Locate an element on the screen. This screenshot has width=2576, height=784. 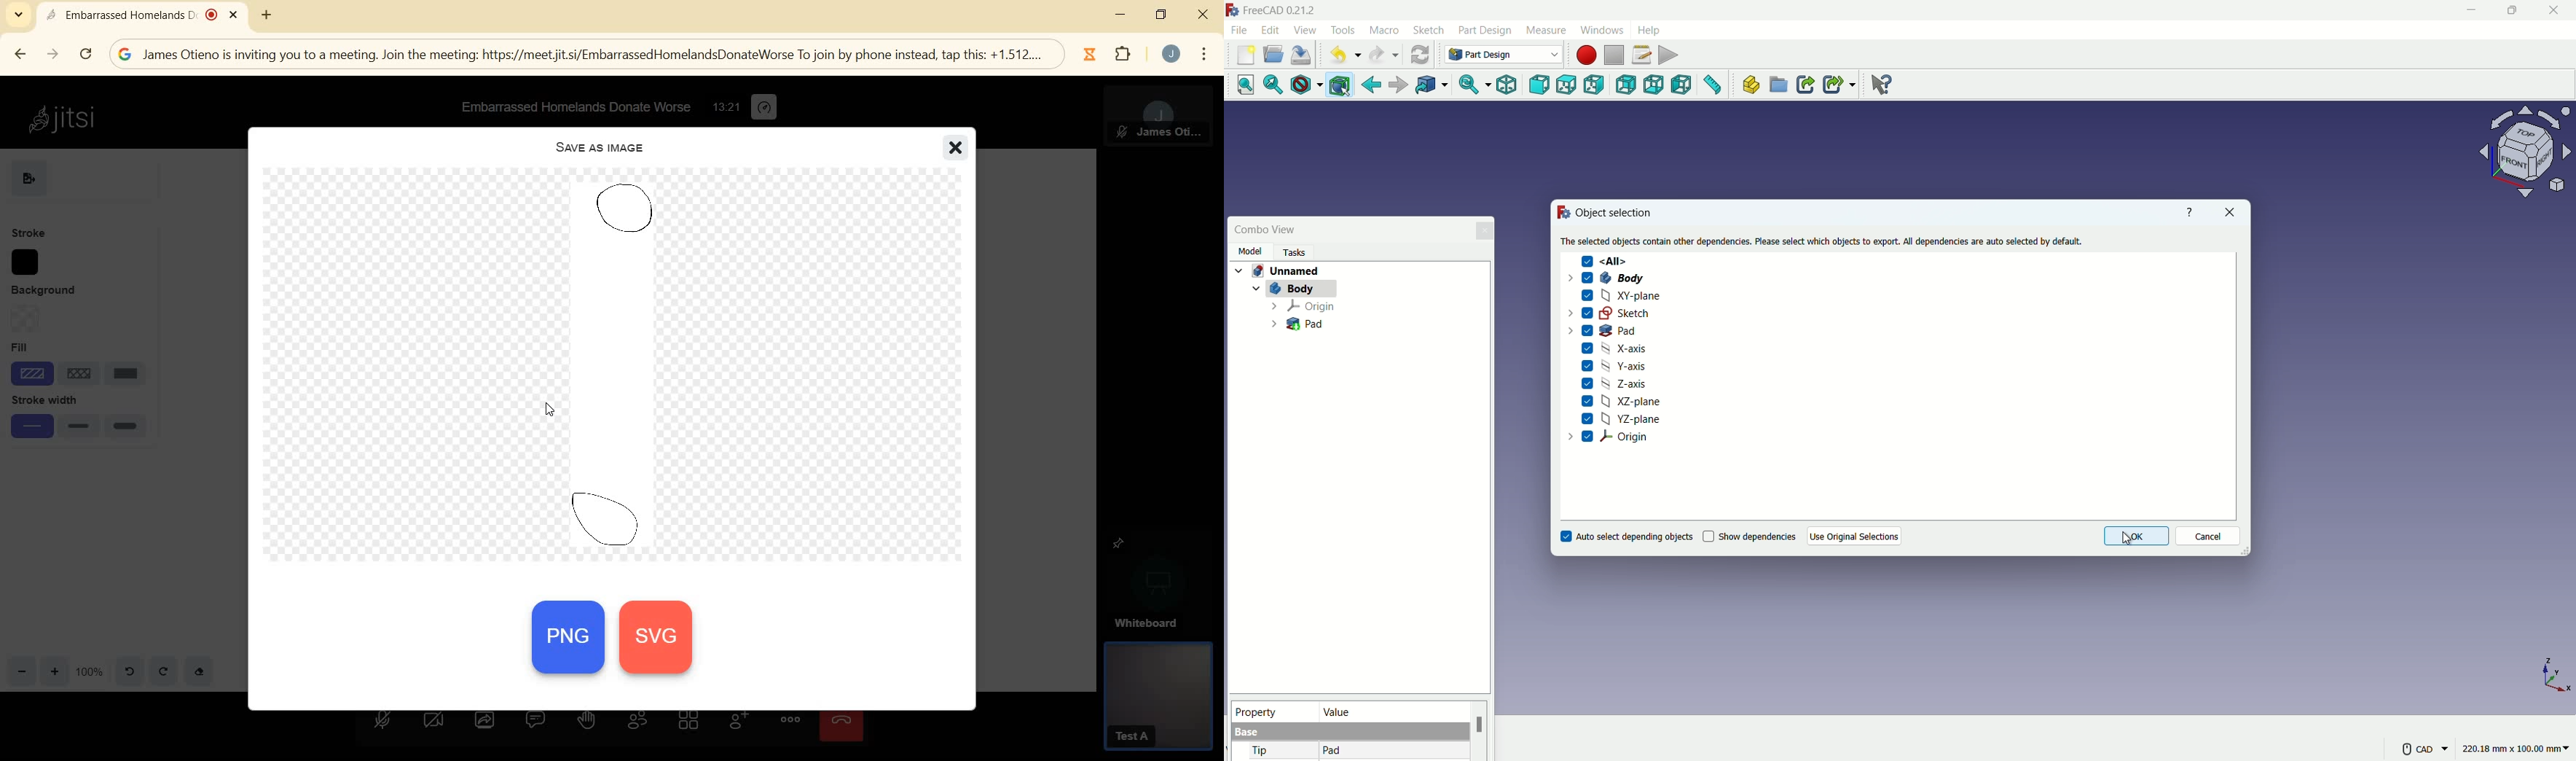
help extension is located at coordinates (1877, 83).